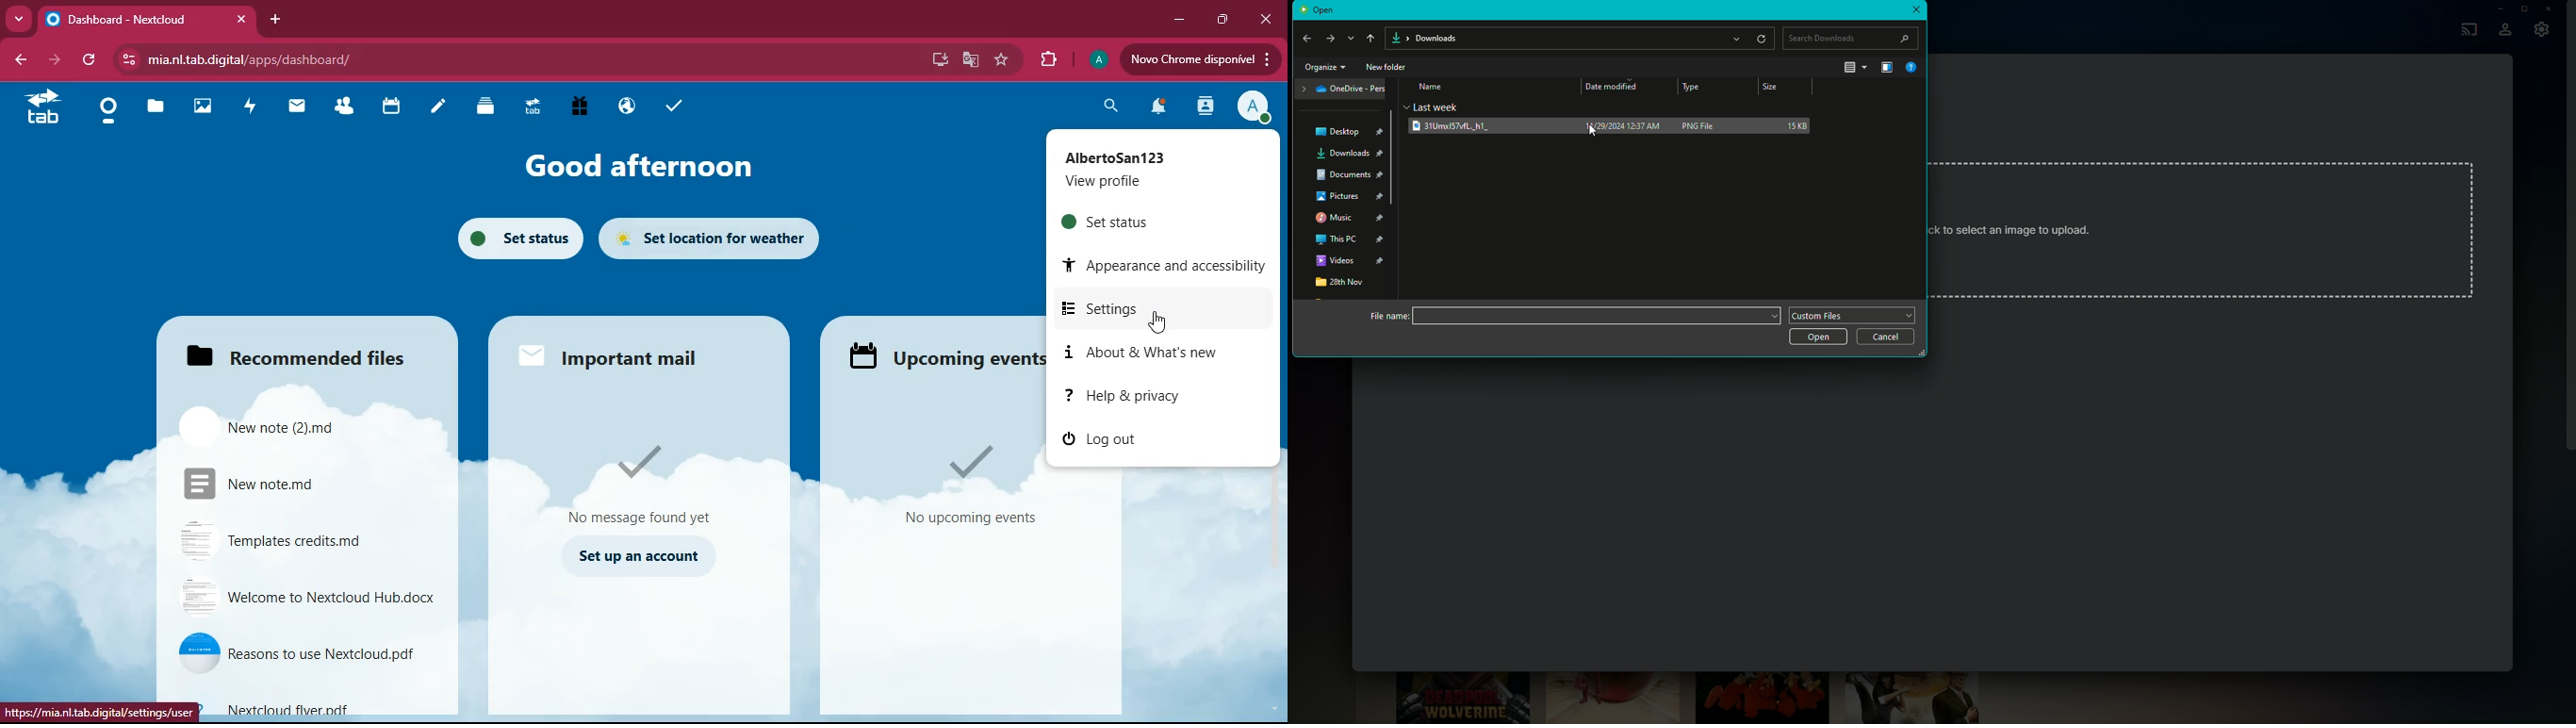 The image size is (2576, 728). What do you see at coordinates (1306, 38) in the screenshot?
I see `Back` at bounding box center [1306, 38].